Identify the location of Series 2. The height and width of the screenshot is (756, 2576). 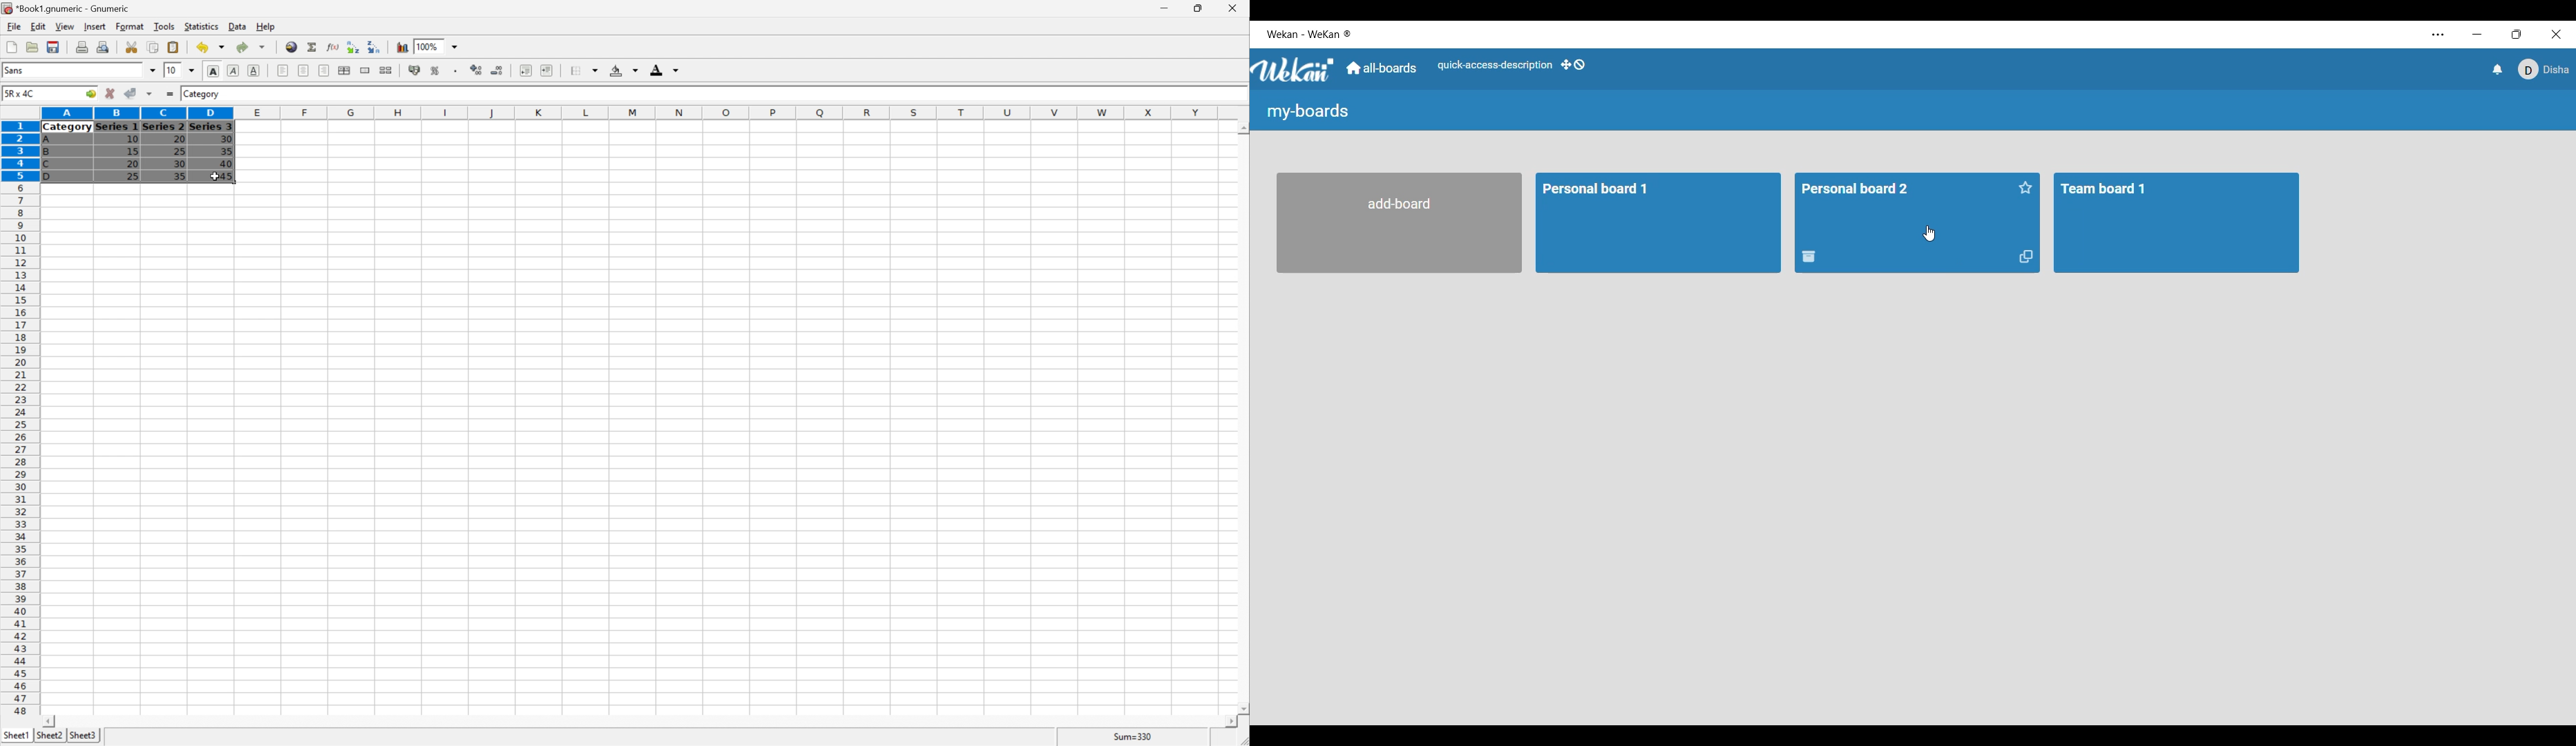
(163, 126).